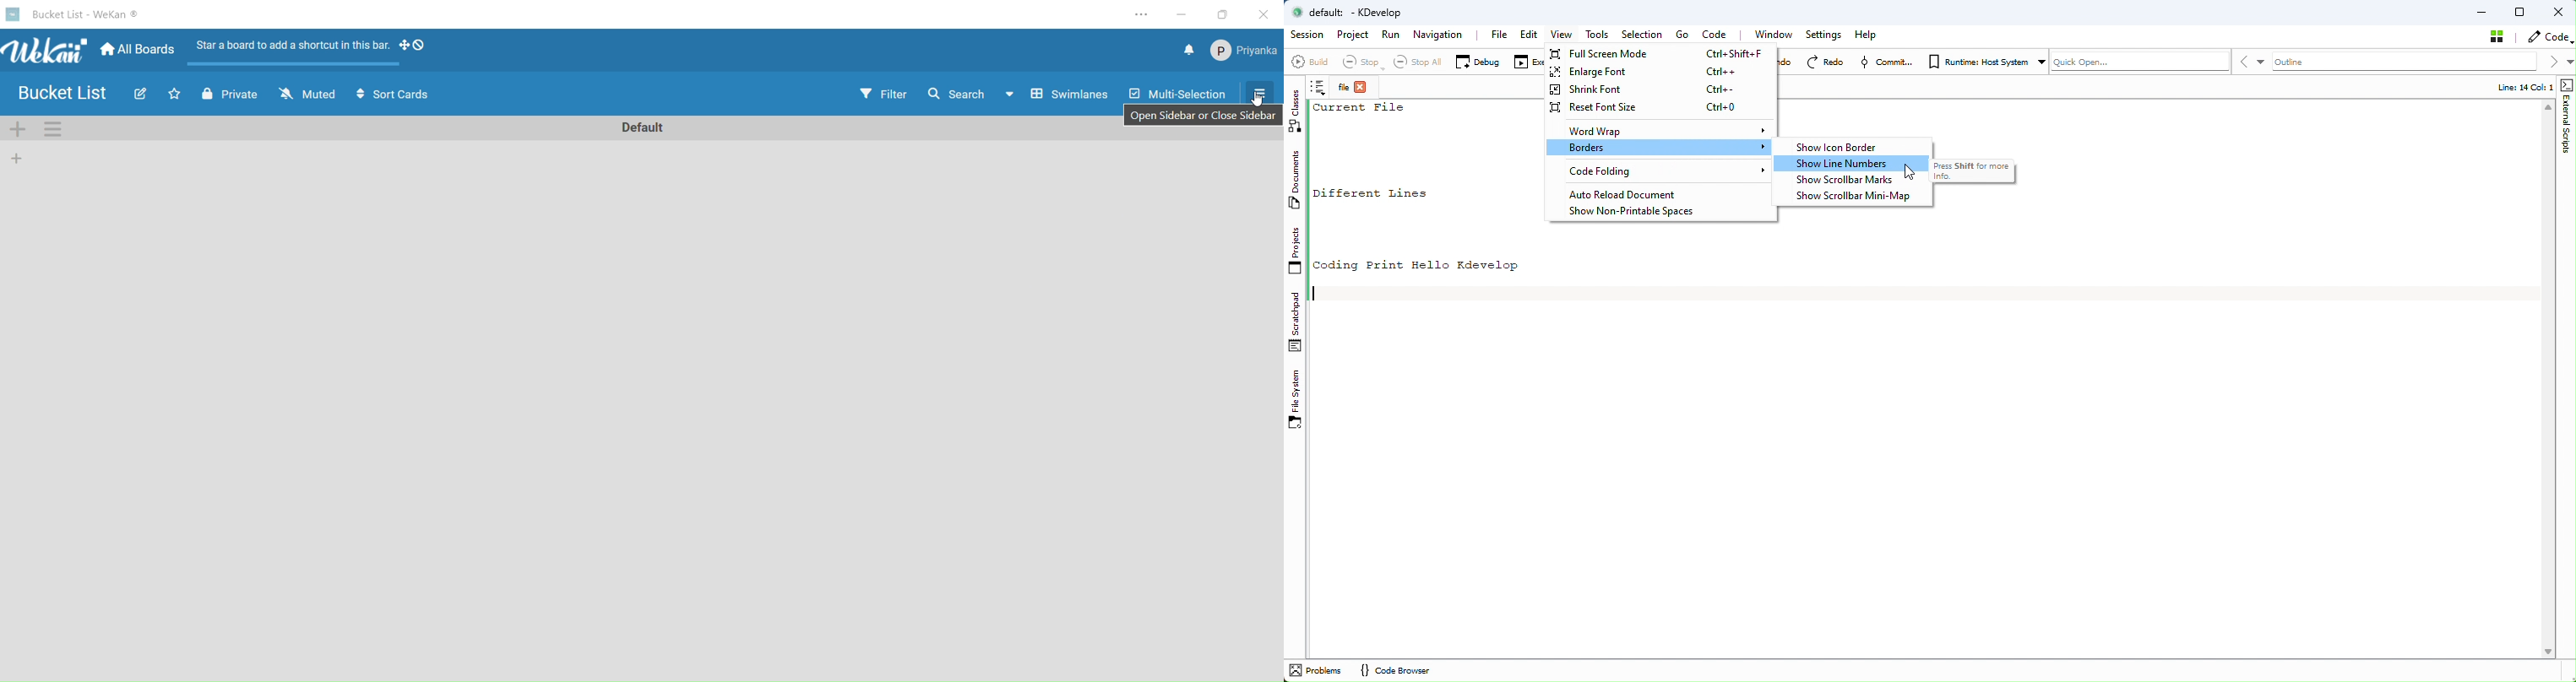  I want to click on minimize, so click(1185, 15).